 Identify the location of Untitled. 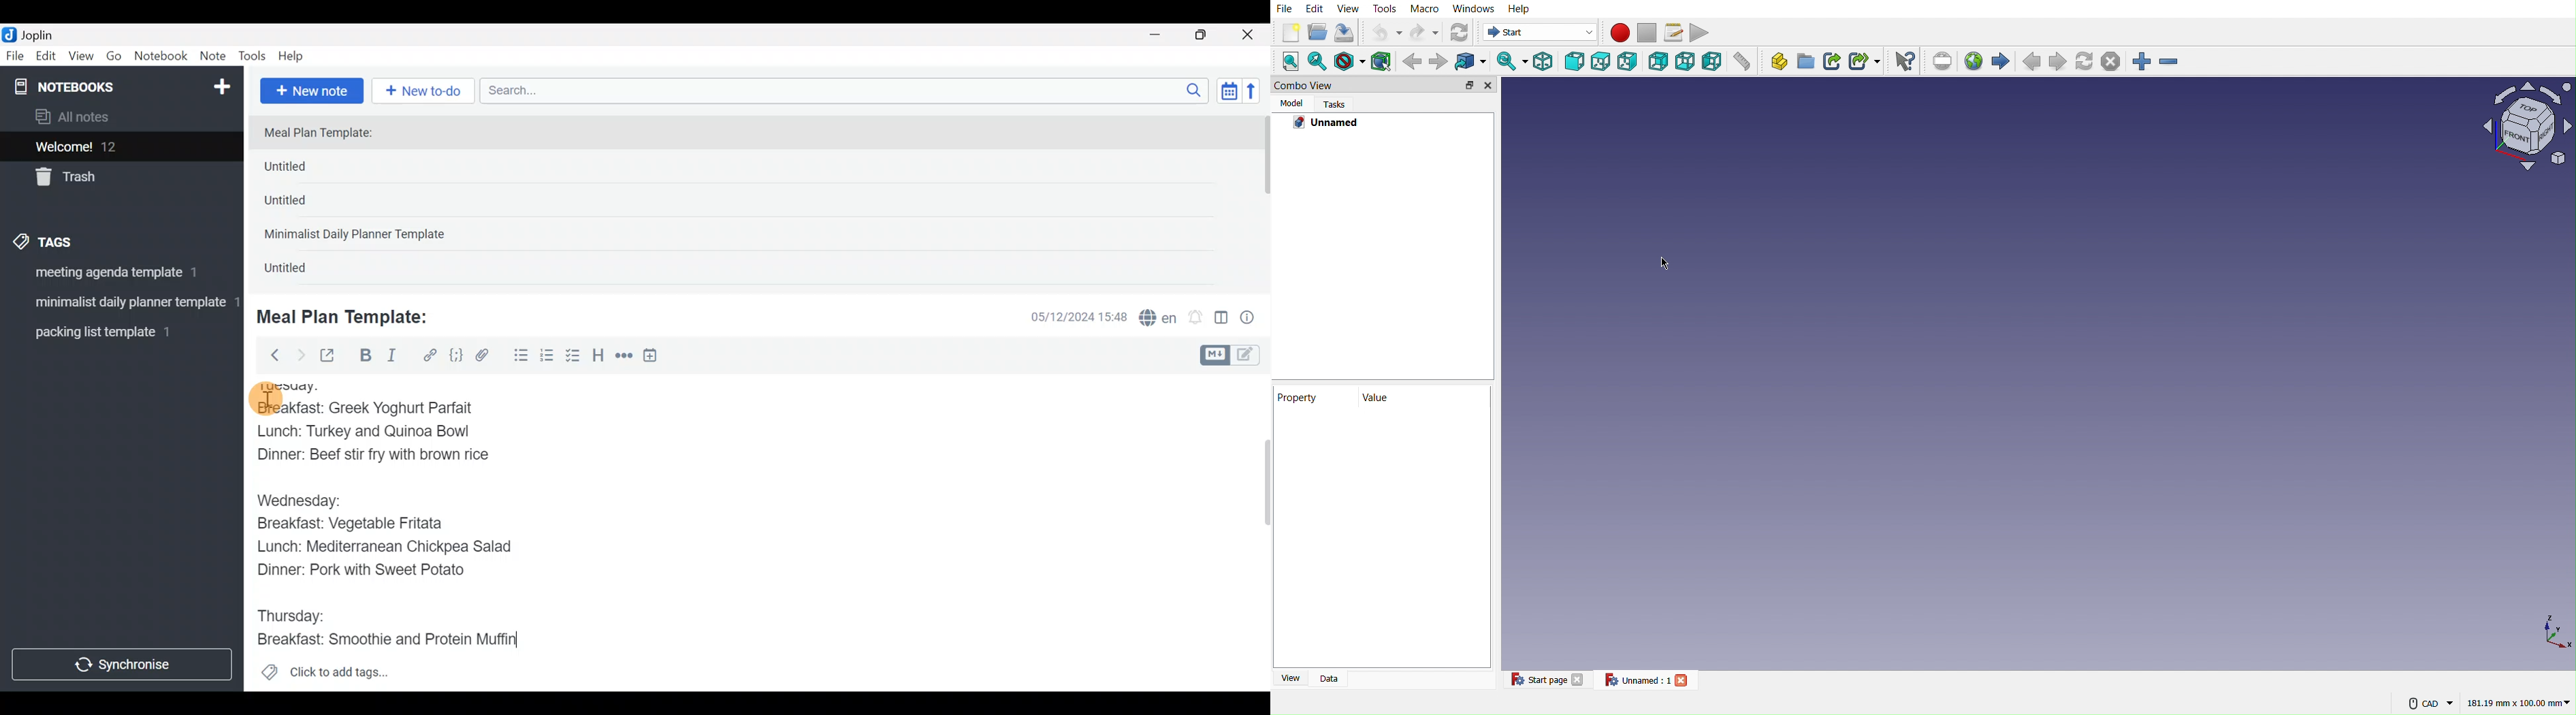
(300, 271).